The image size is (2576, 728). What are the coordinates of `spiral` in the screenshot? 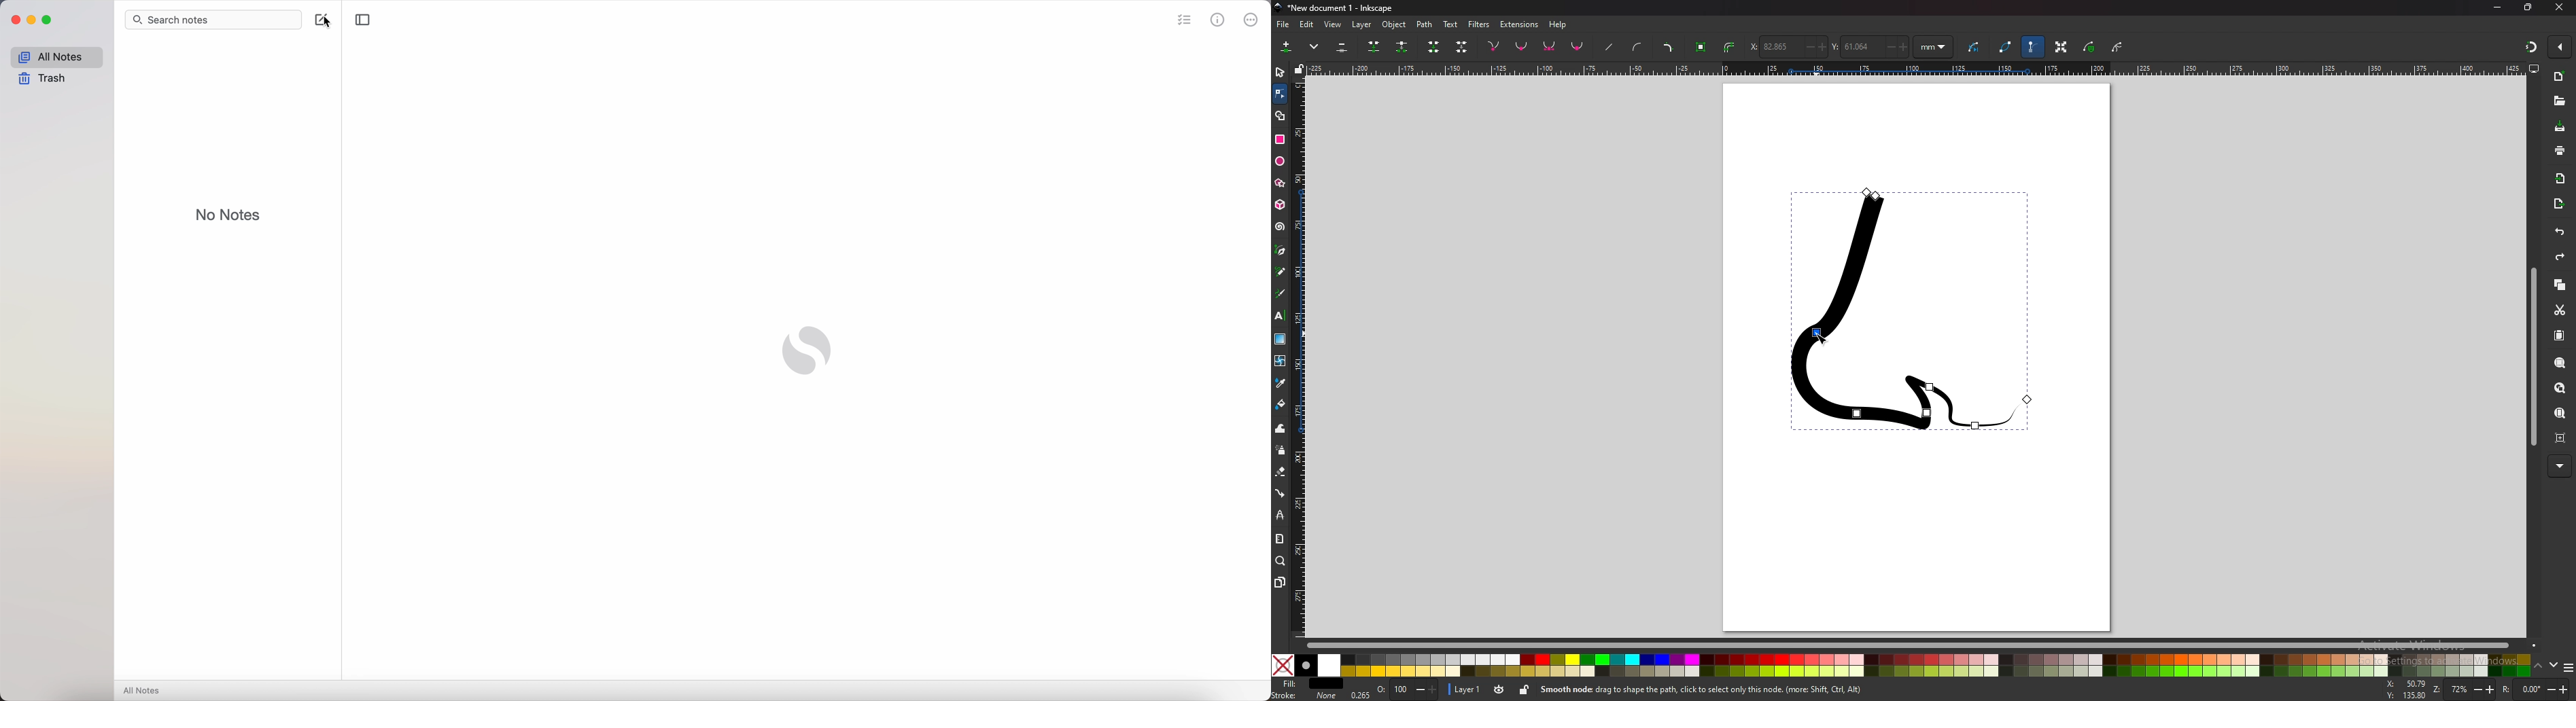 It's located at (1279, 227).